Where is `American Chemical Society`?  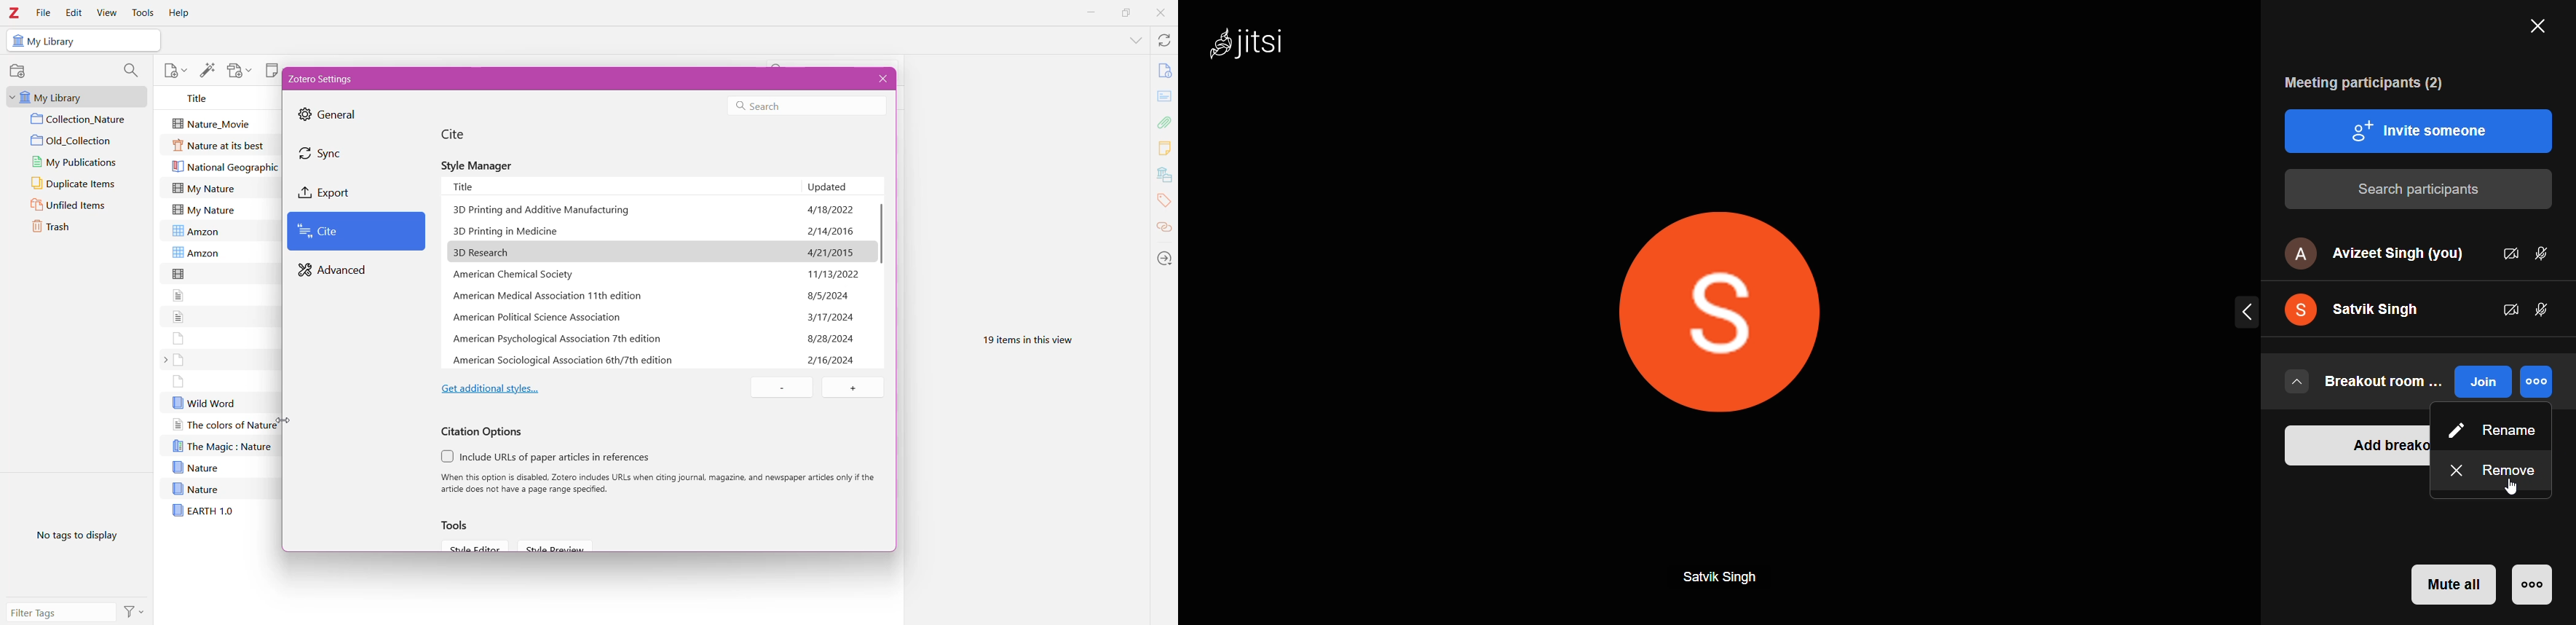
American Chemical Society is located at coordinates (517, 274).